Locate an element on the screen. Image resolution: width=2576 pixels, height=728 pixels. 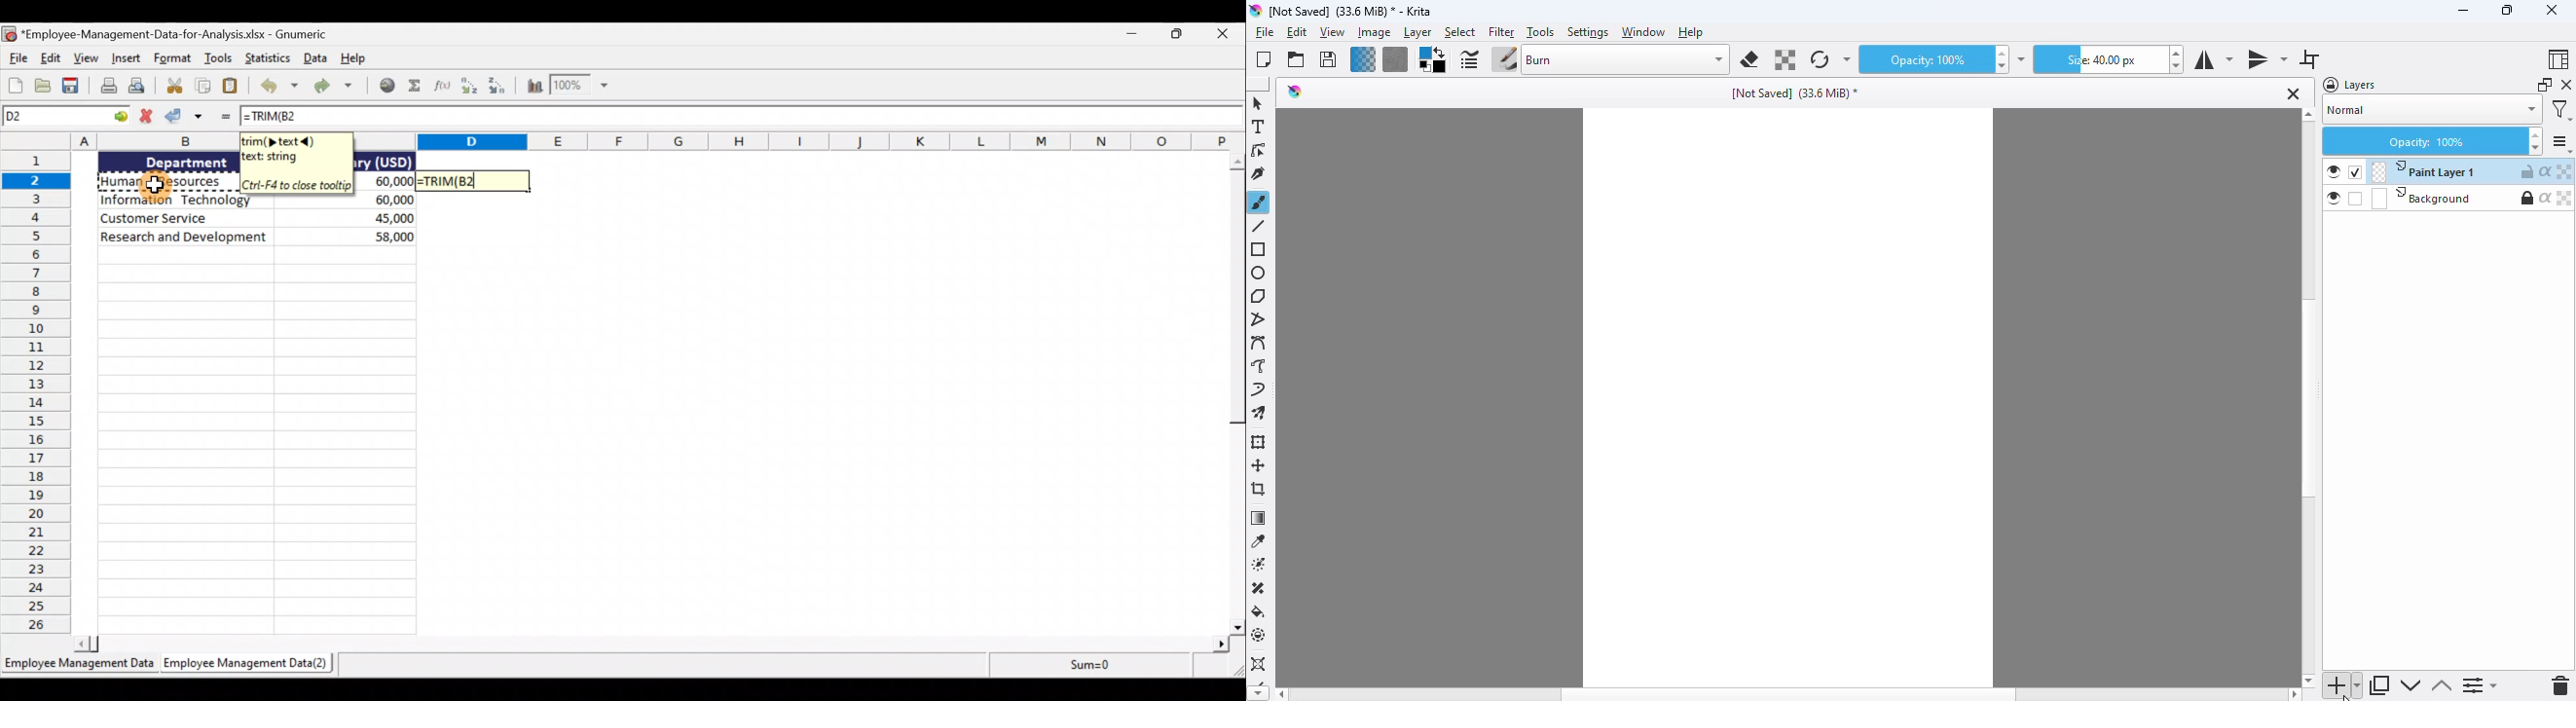
freehand brush tool is located at coordinates (1259, 202).